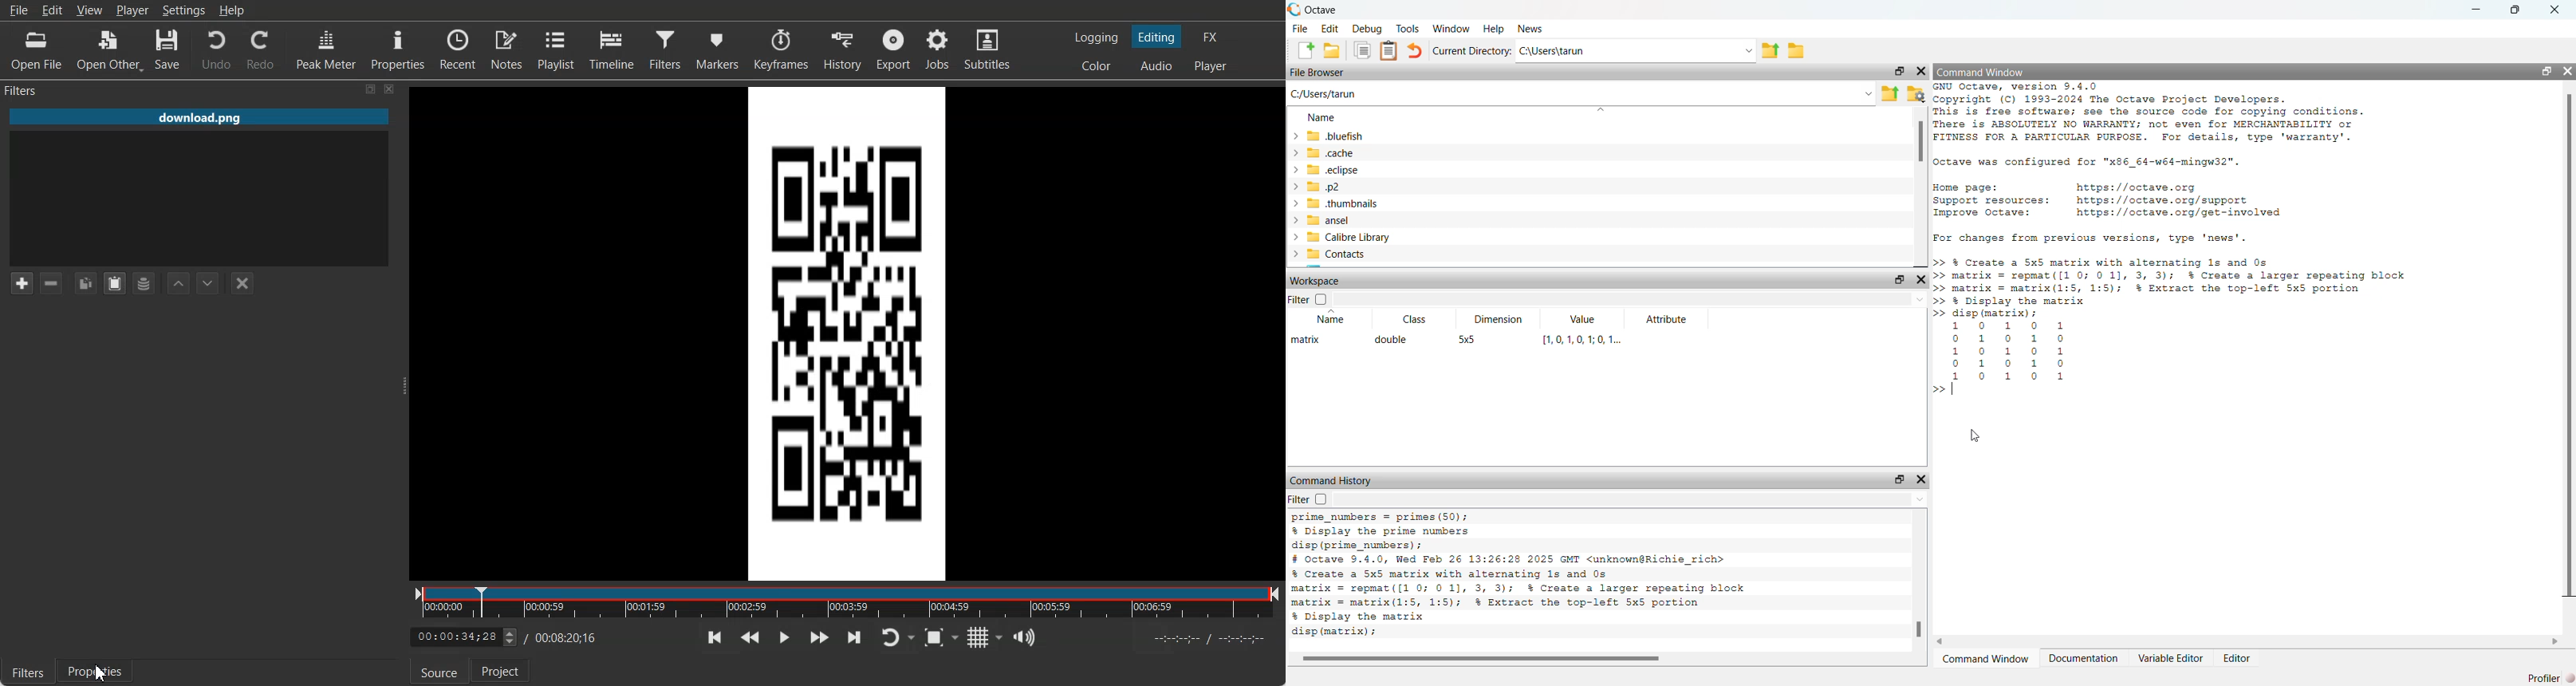 This screenshot has width=2576, height=700. I want to click on Video end time, so click(568, 638).